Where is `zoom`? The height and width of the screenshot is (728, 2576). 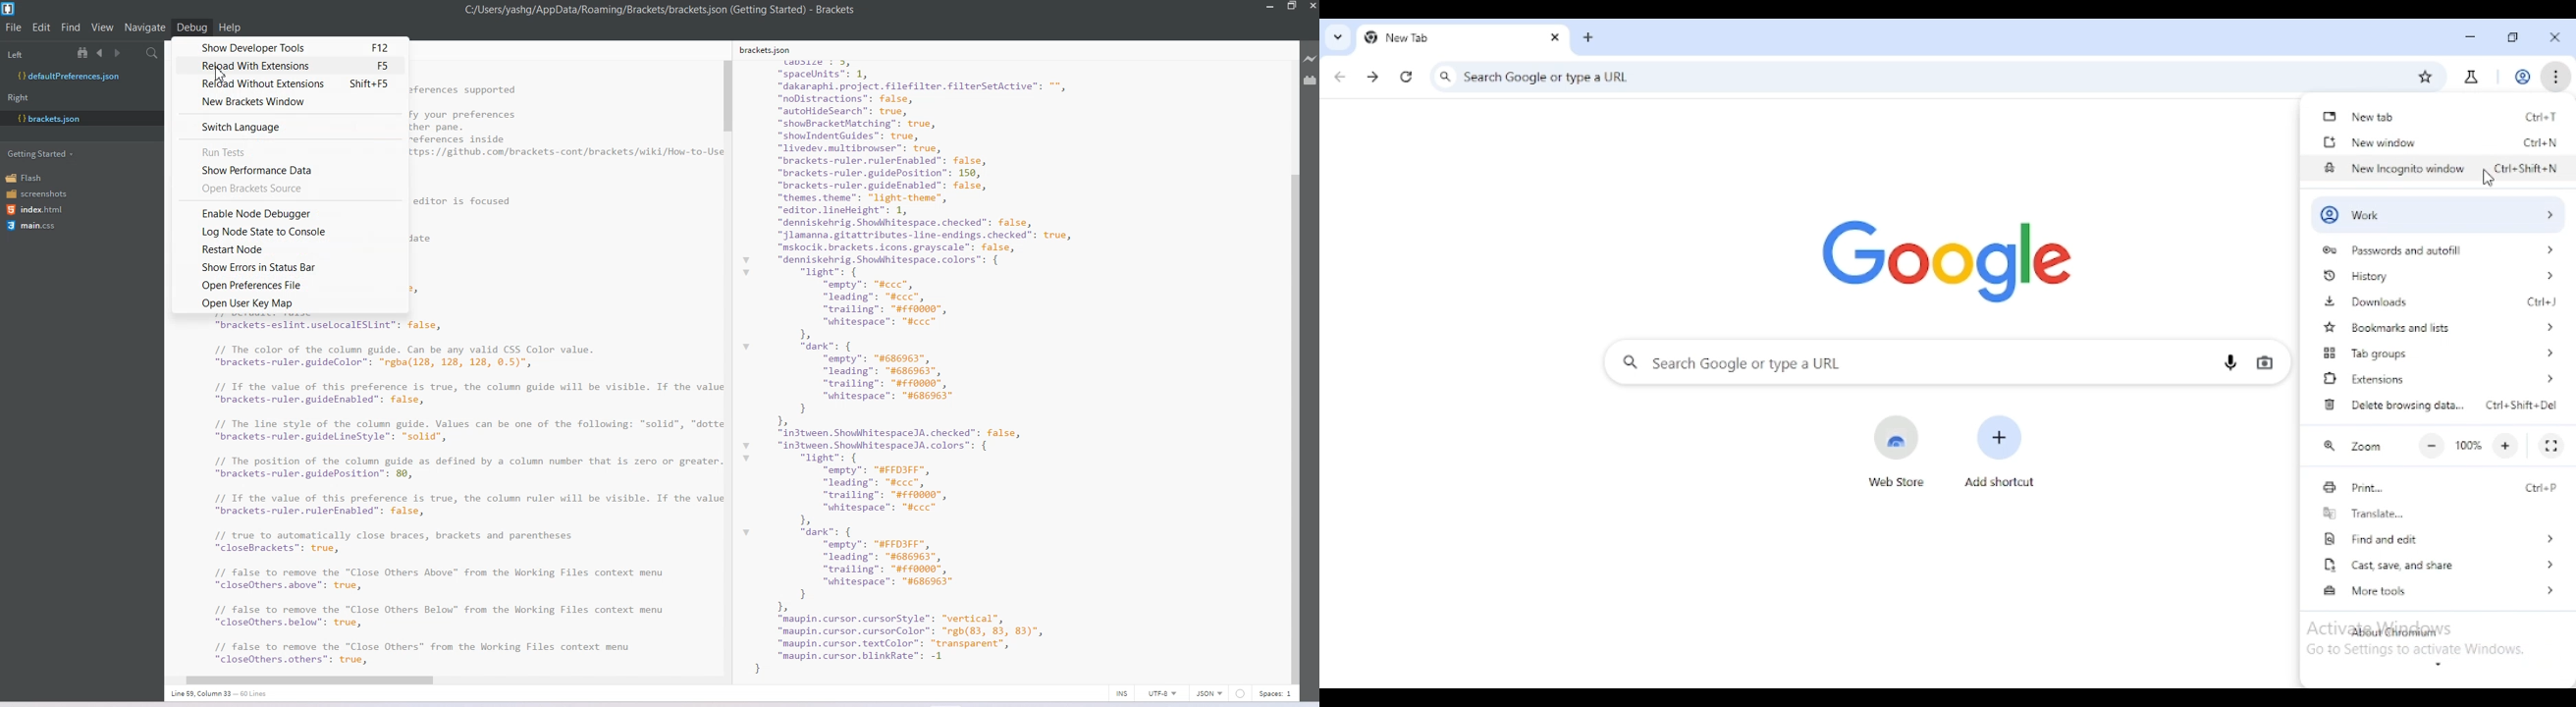
zoom is located at coordinates (2350, 446).